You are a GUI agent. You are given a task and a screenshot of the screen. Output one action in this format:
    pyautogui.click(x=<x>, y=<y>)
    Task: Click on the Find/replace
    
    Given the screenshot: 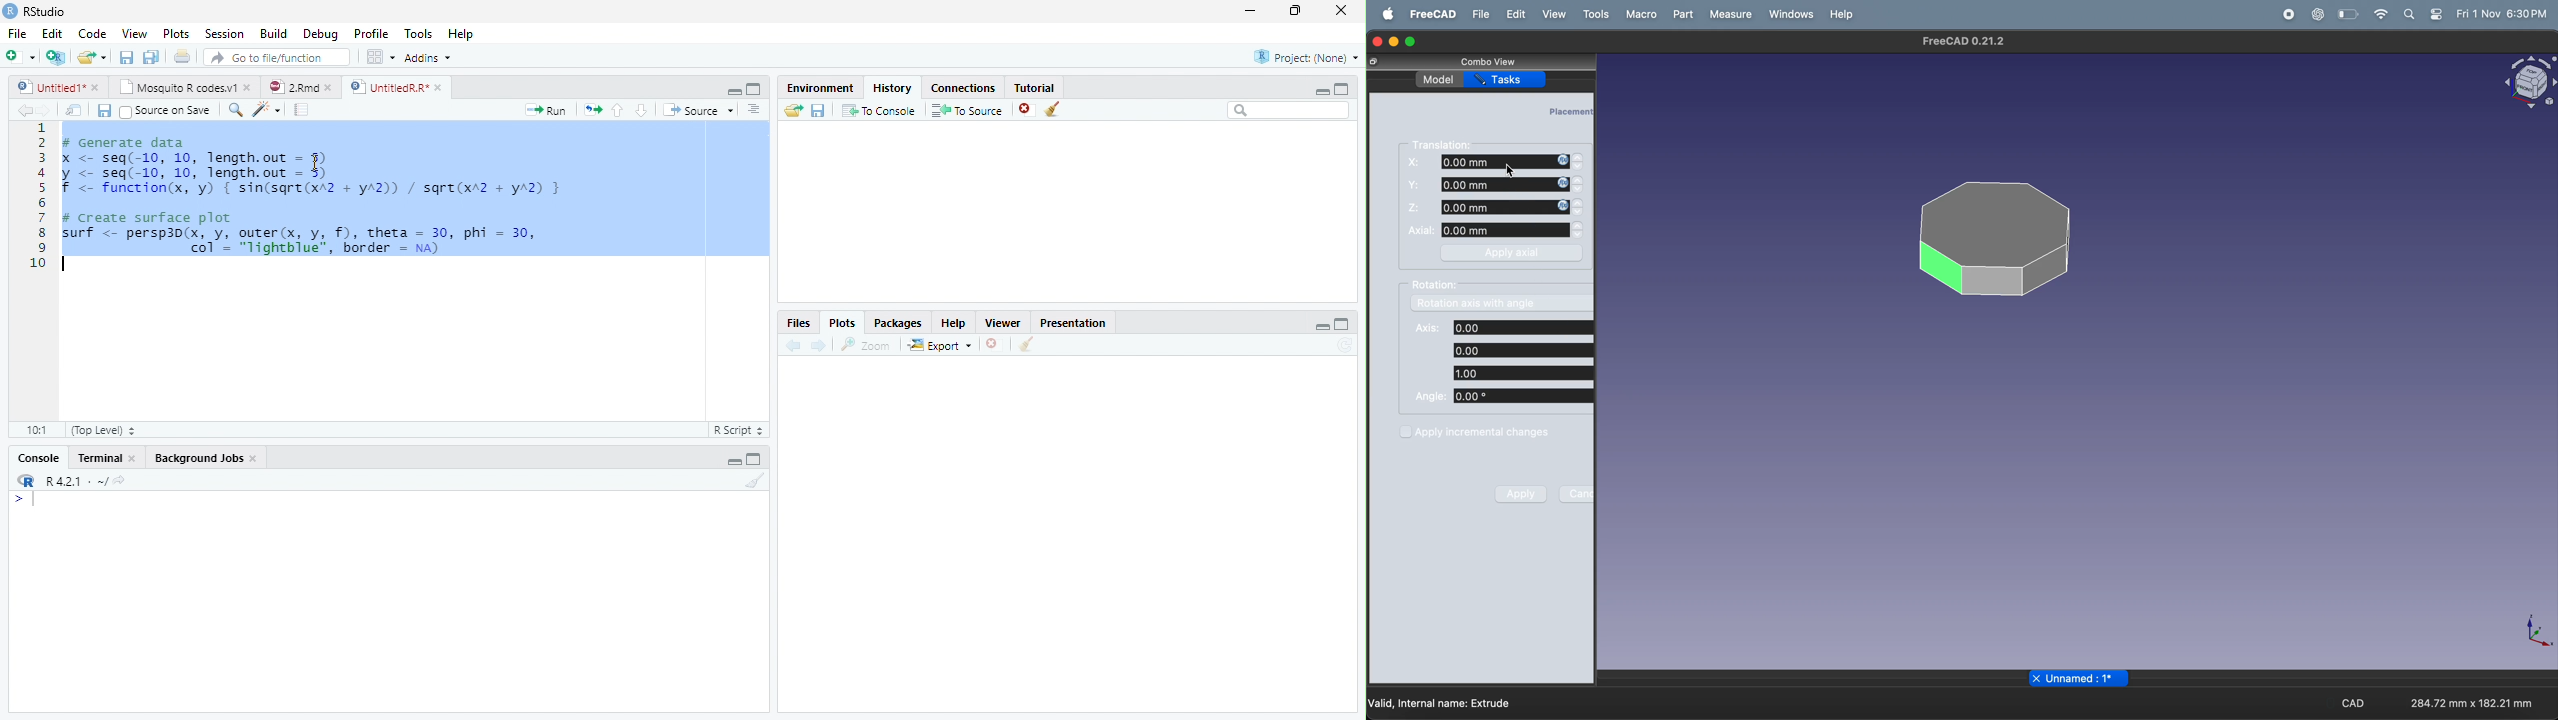 What is the action you would take?
    pyautogui.click(x=234, y=110)
    